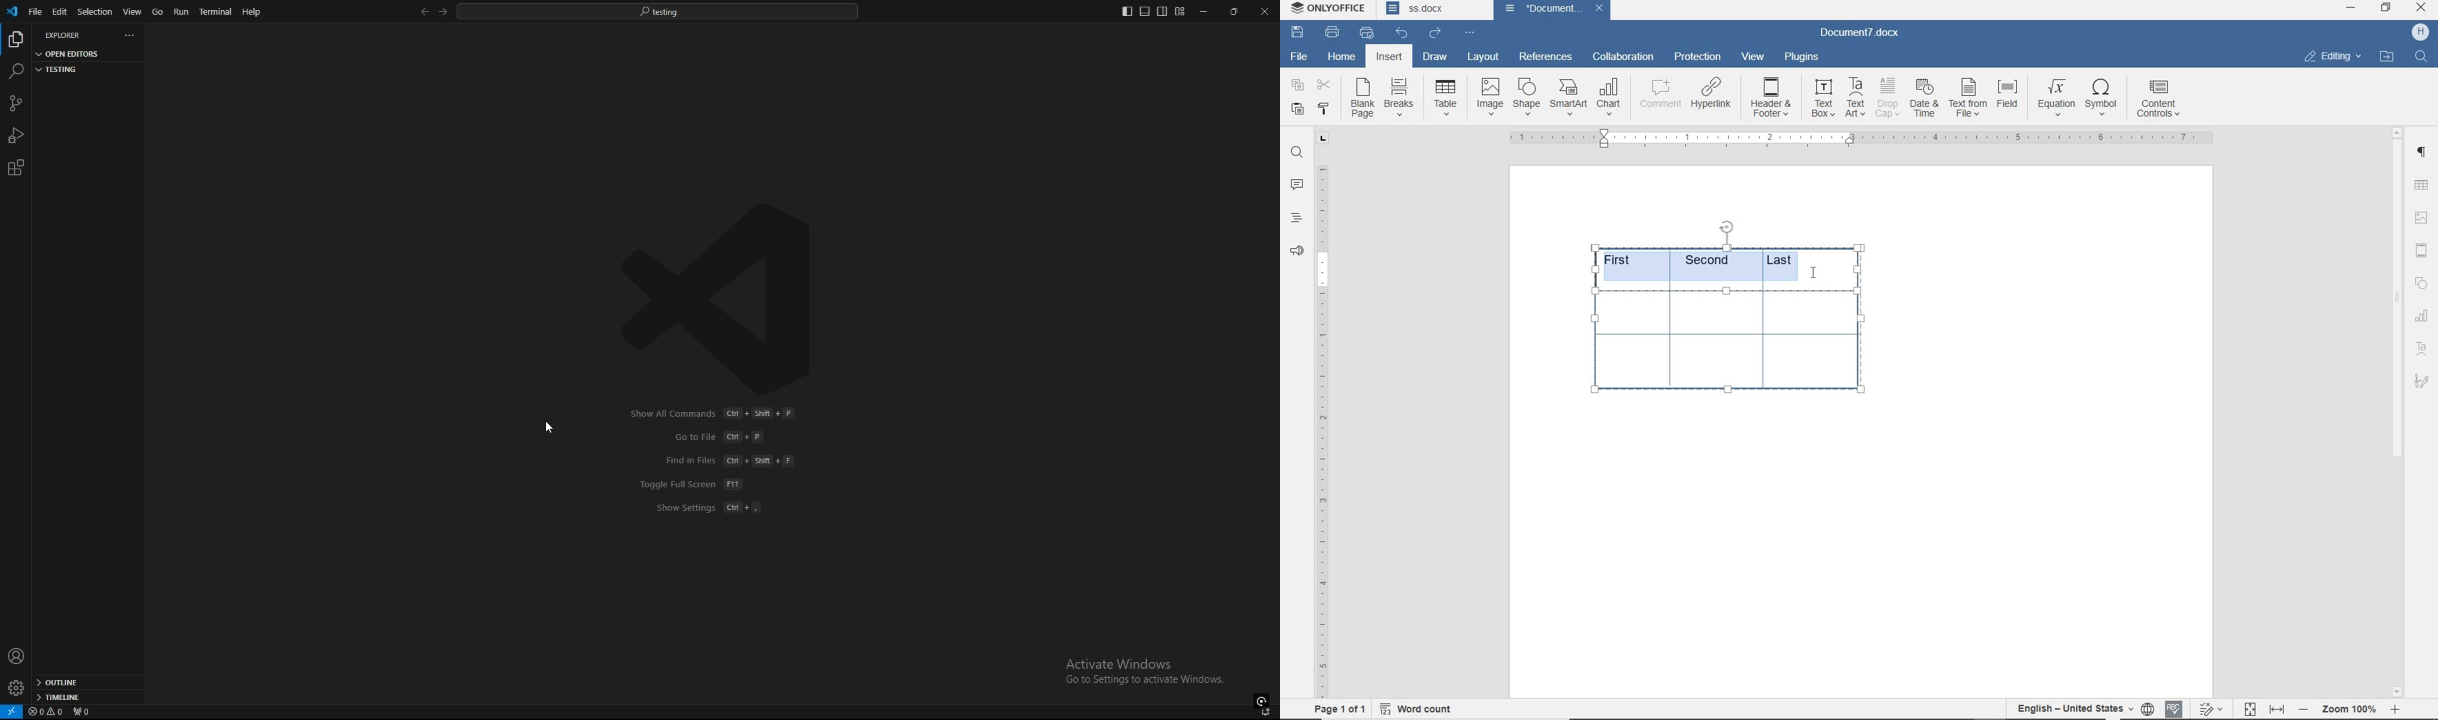  What do you see at coordinates (1486, 57) in the screenshot?
I see `layout` at bounding box center [1486, 57].